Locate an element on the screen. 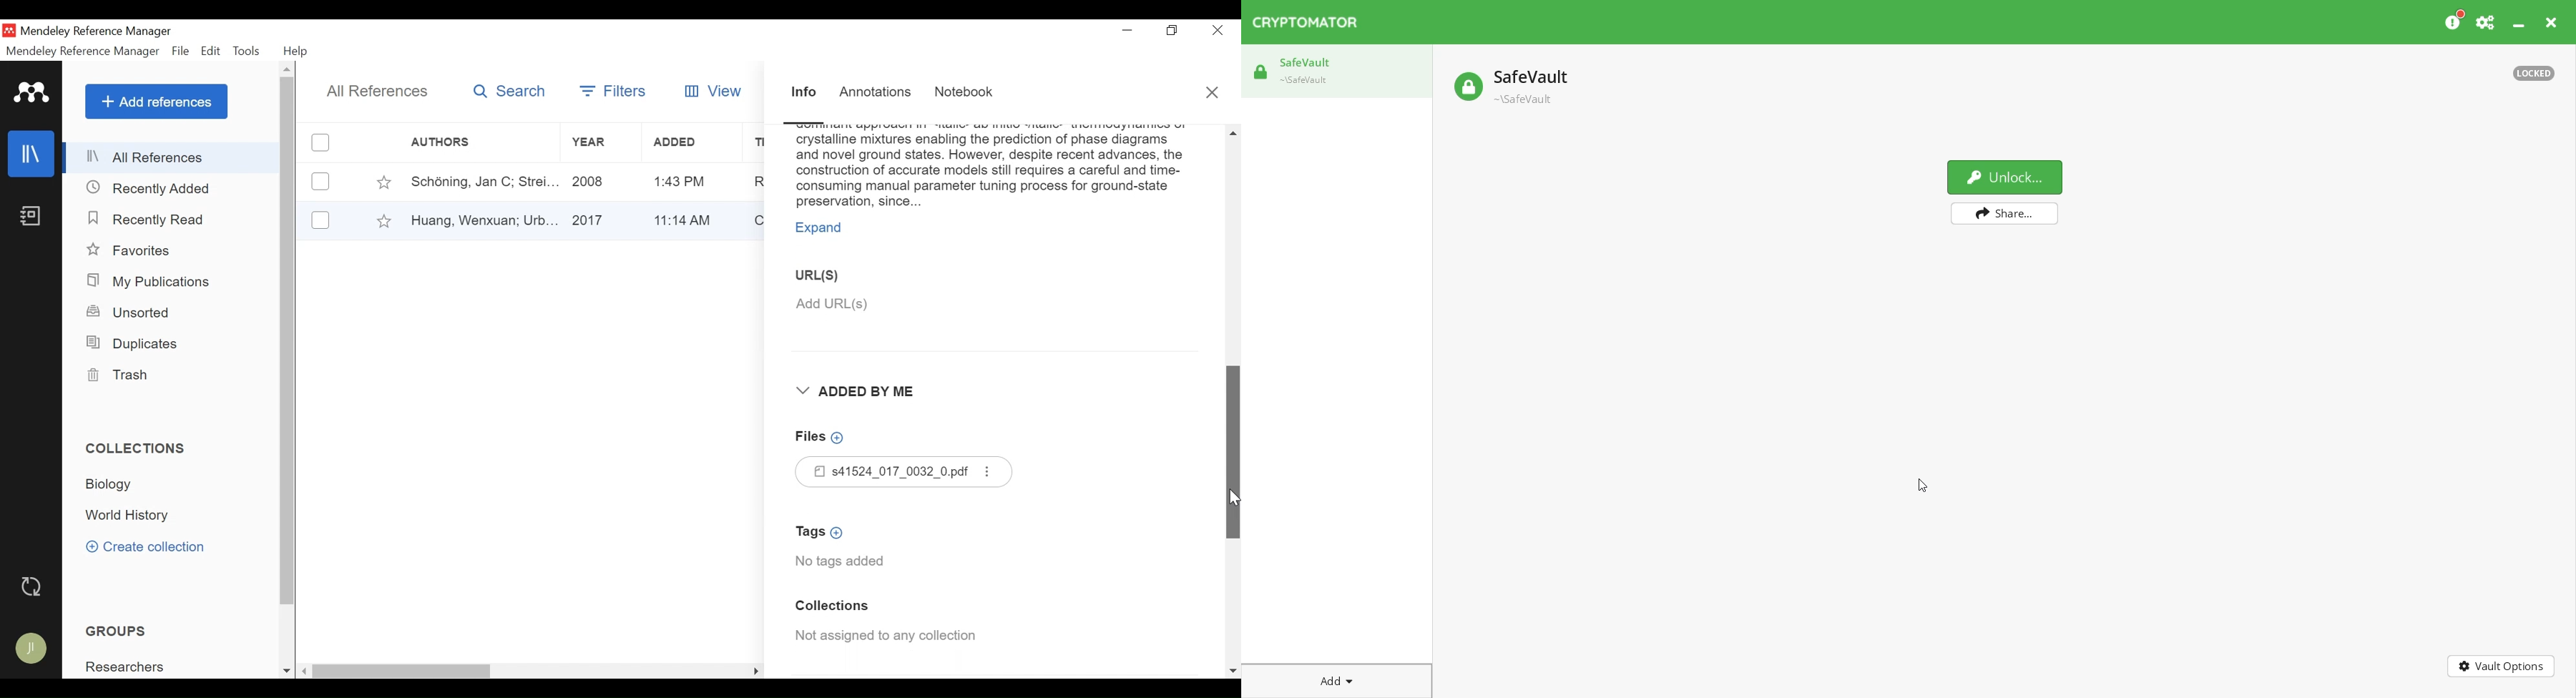  Vertical Scroll bar is located at coordinates (1233, 451).